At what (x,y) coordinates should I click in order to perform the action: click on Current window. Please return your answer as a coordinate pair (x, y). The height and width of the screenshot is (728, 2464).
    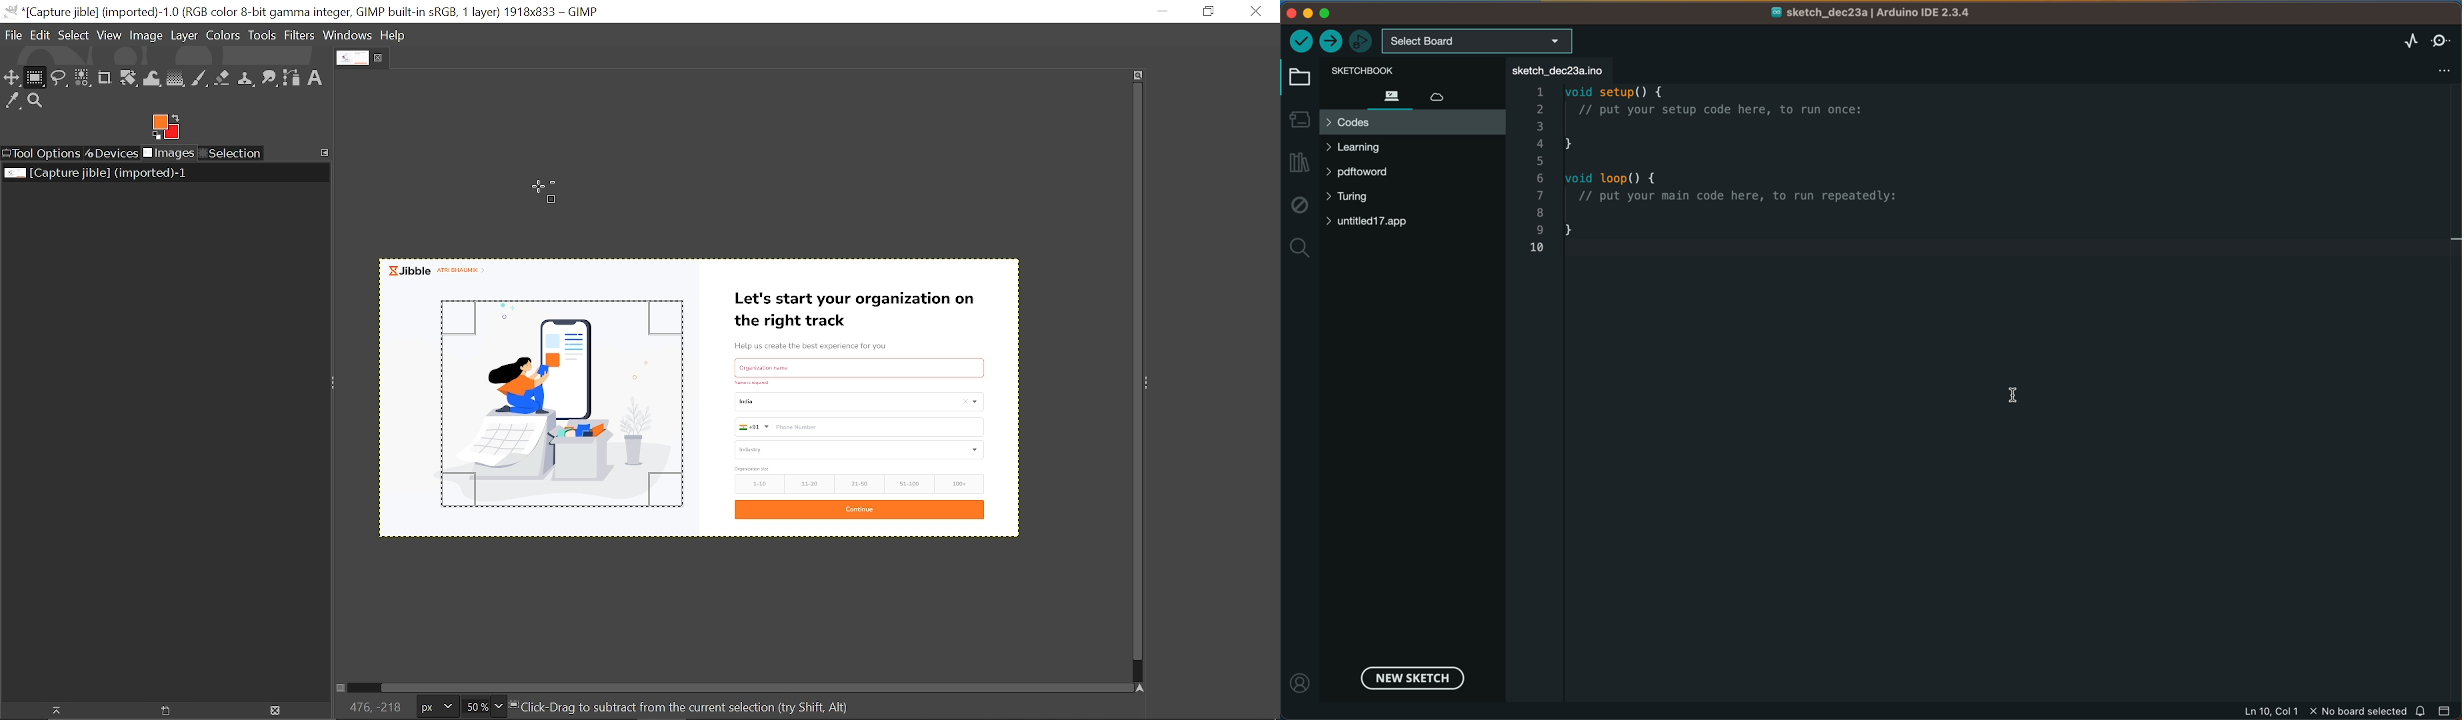
    Looking at the image, I should click on (309, 12).